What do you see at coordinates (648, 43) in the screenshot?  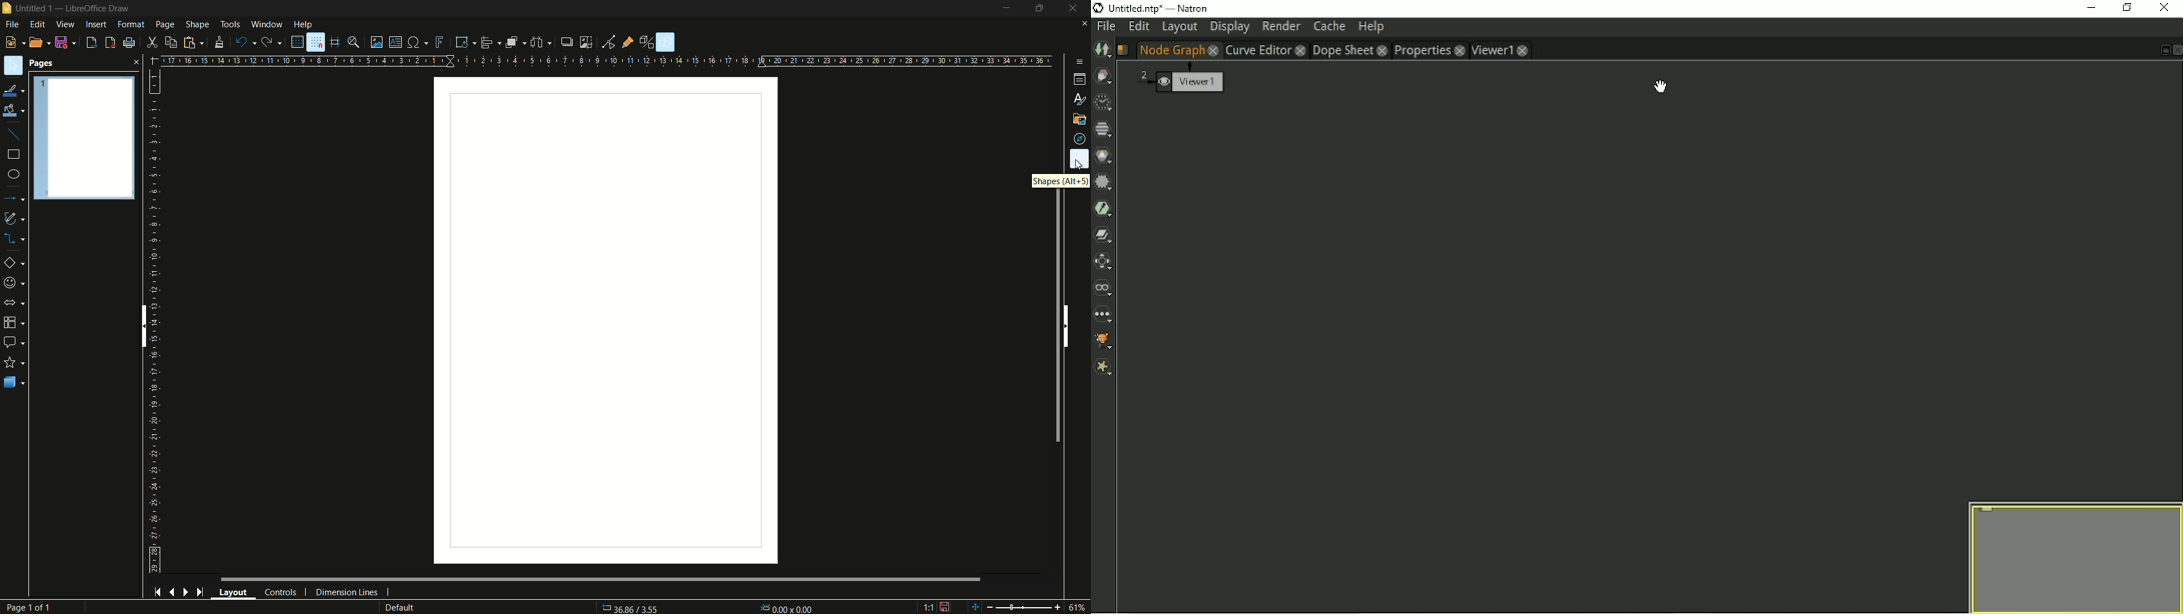 I see `toggle extrusion` at bounding box center [648, 43].